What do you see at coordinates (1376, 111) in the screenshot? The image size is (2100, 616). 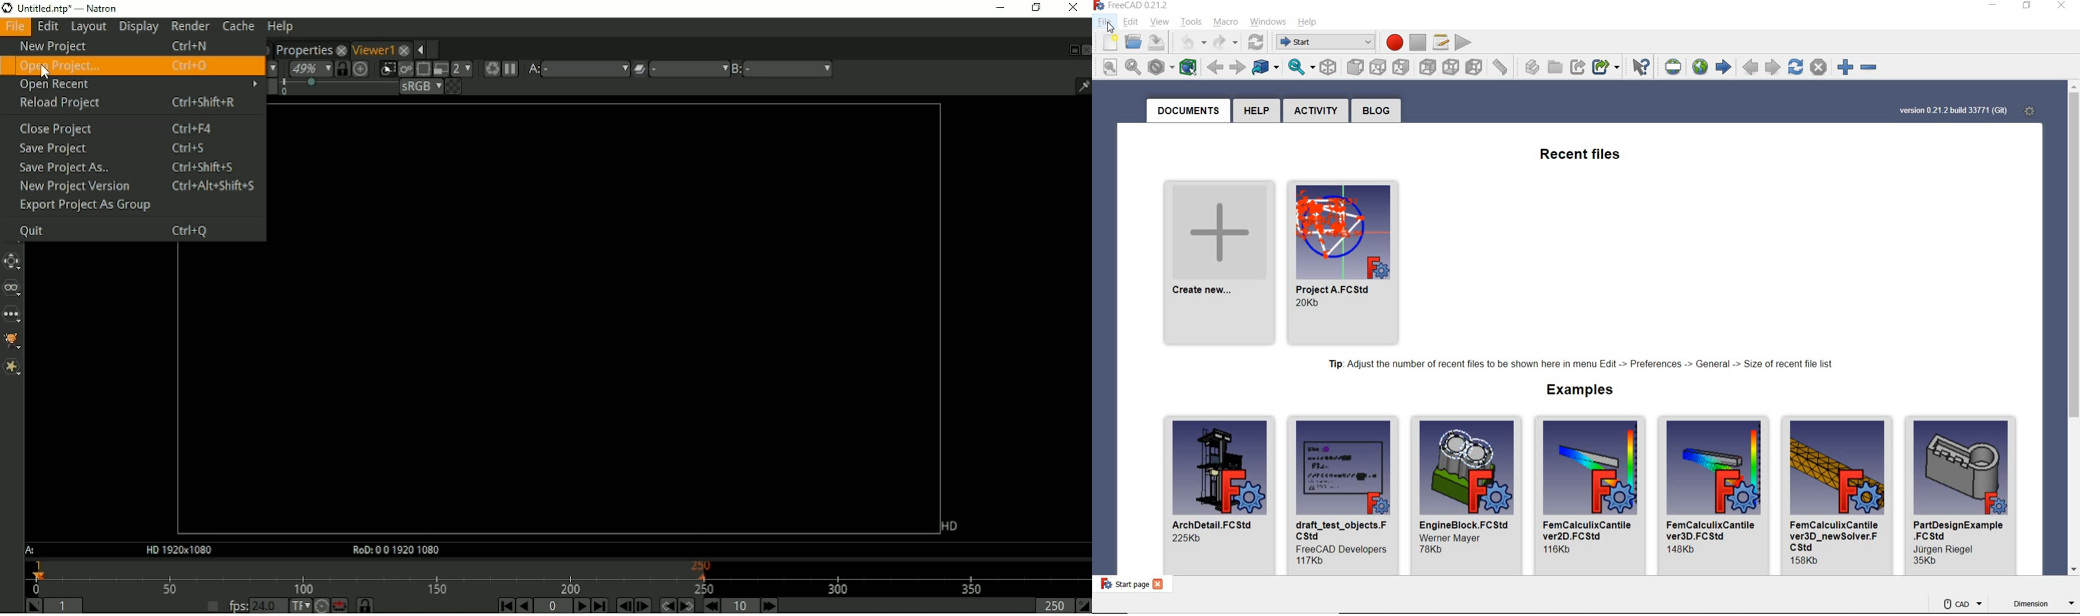 I see `BLOG` at bounding box center [1376, 111].